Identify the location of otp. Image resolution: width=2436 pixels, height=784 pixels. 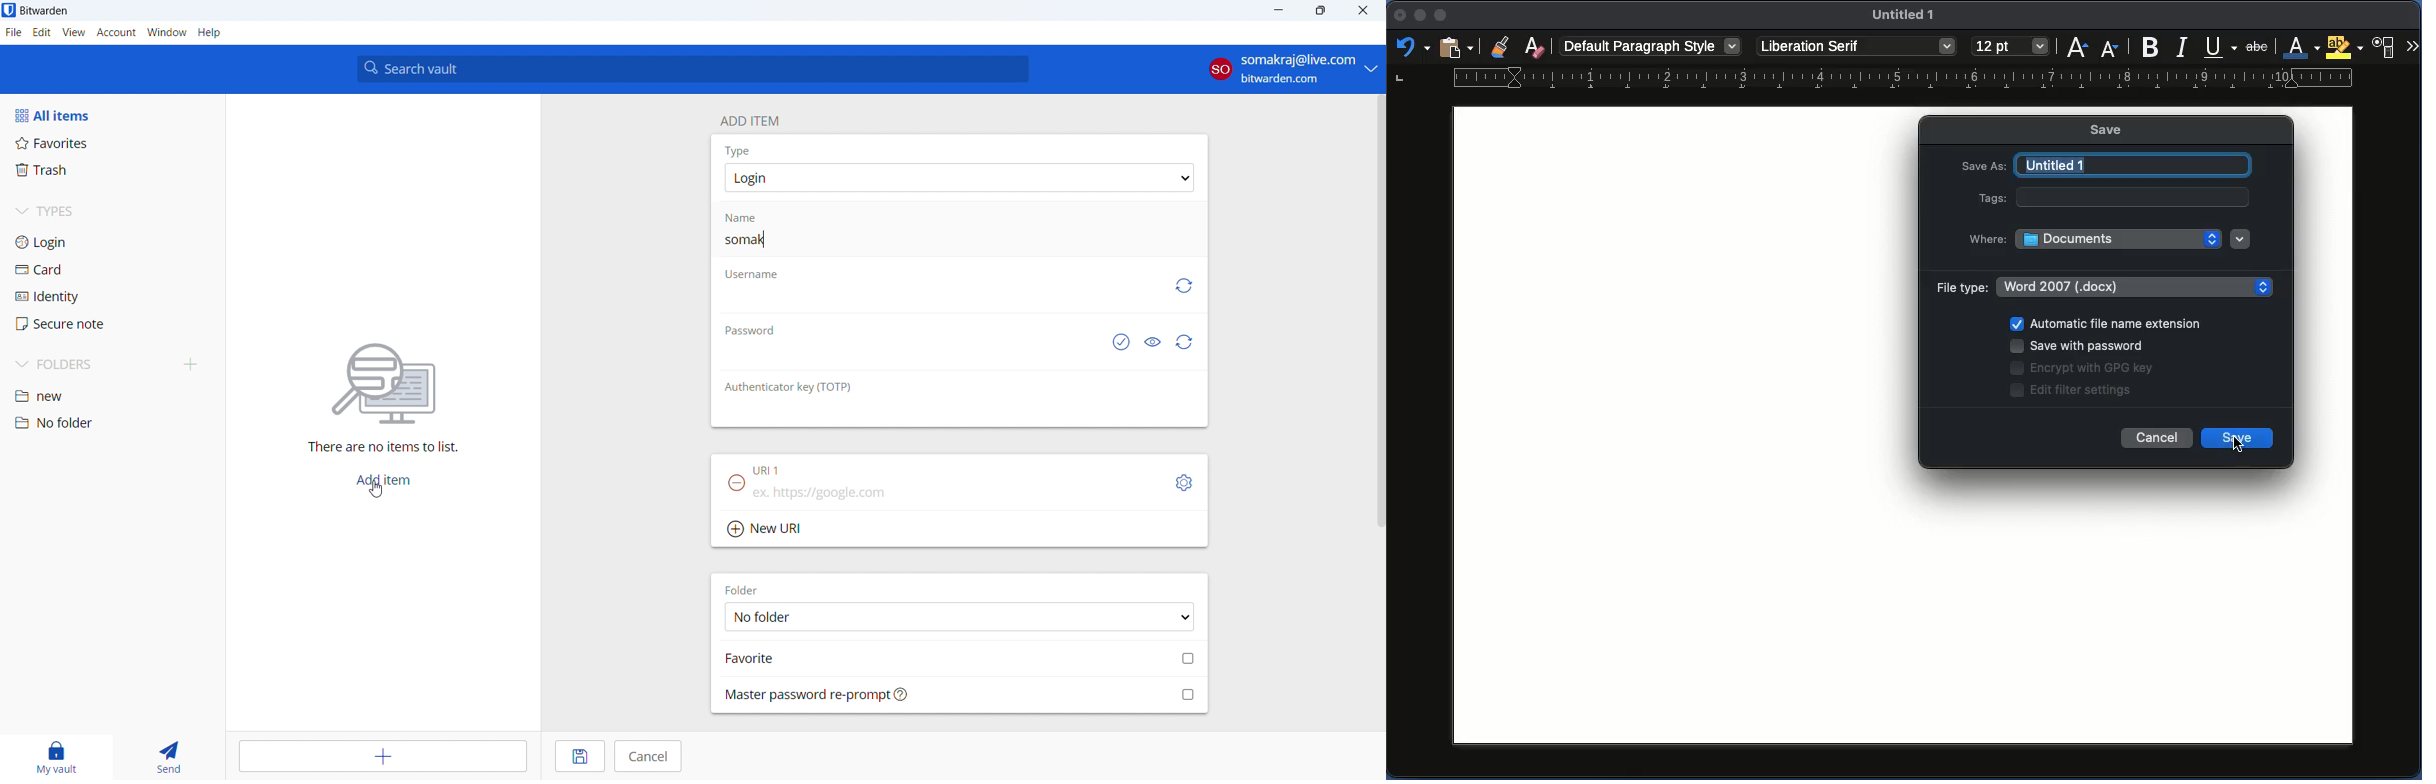
(790, 386).